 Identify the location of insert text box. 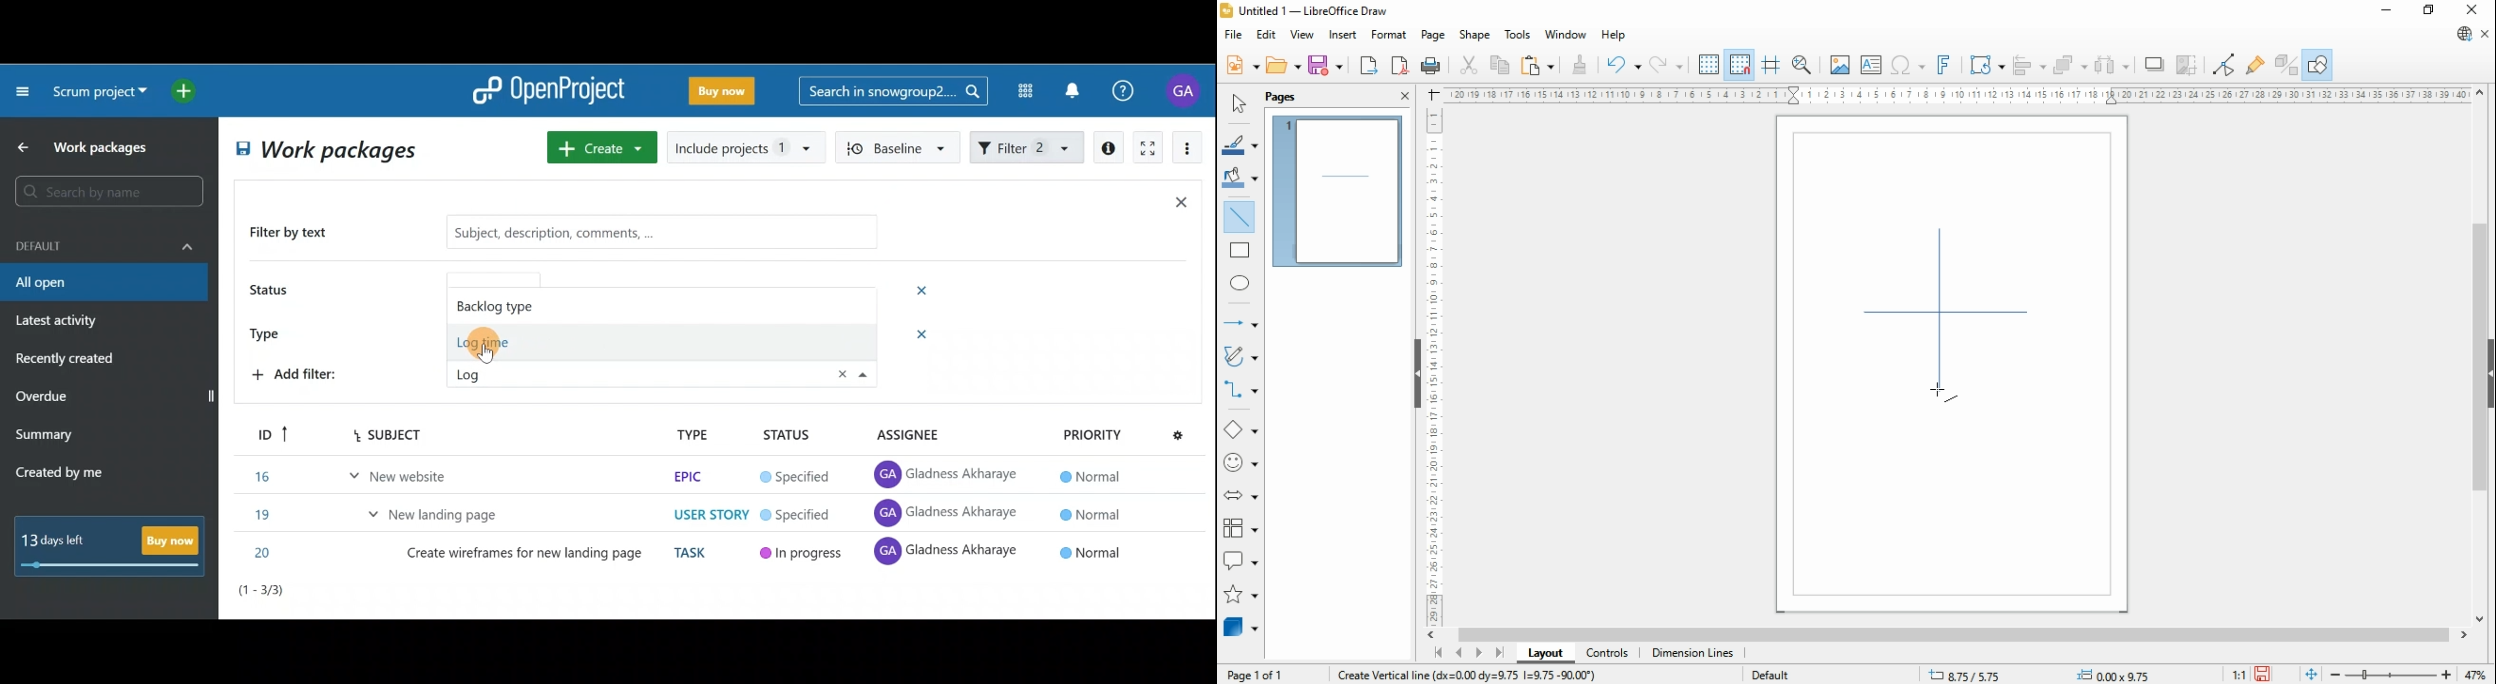
(1869, 64).